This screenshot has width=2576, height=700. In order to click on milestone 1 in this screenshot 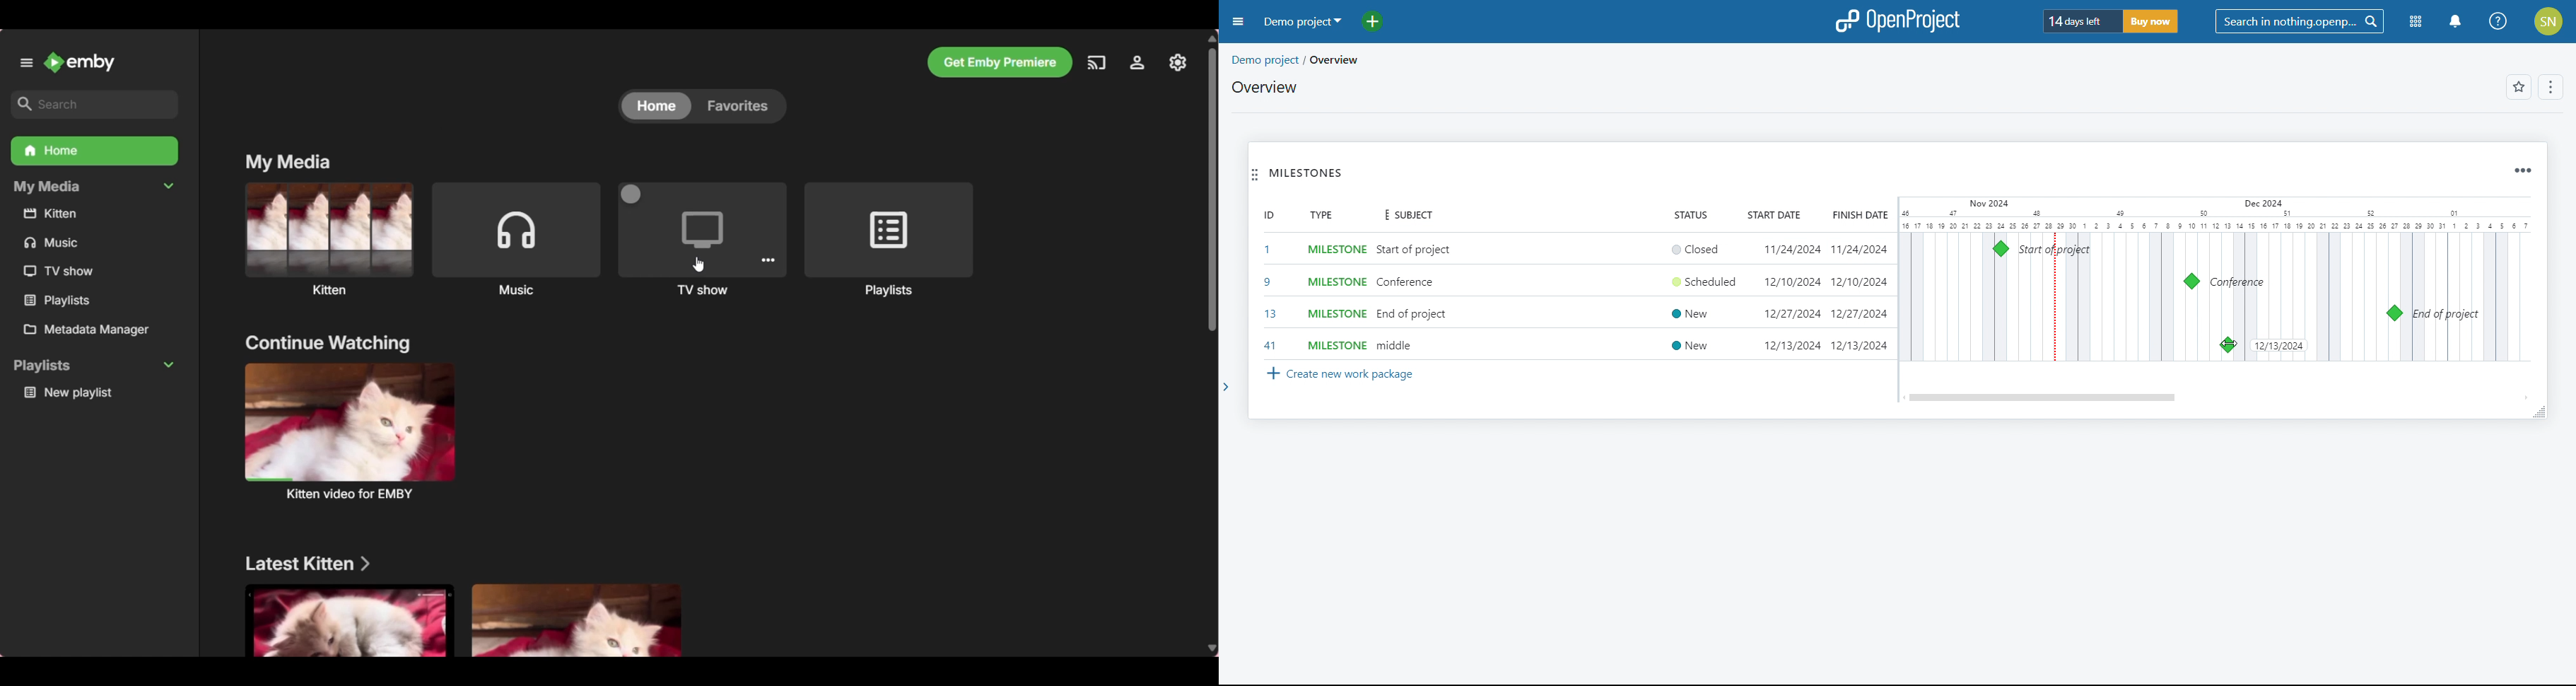, I will do `click(2001, 248)`.